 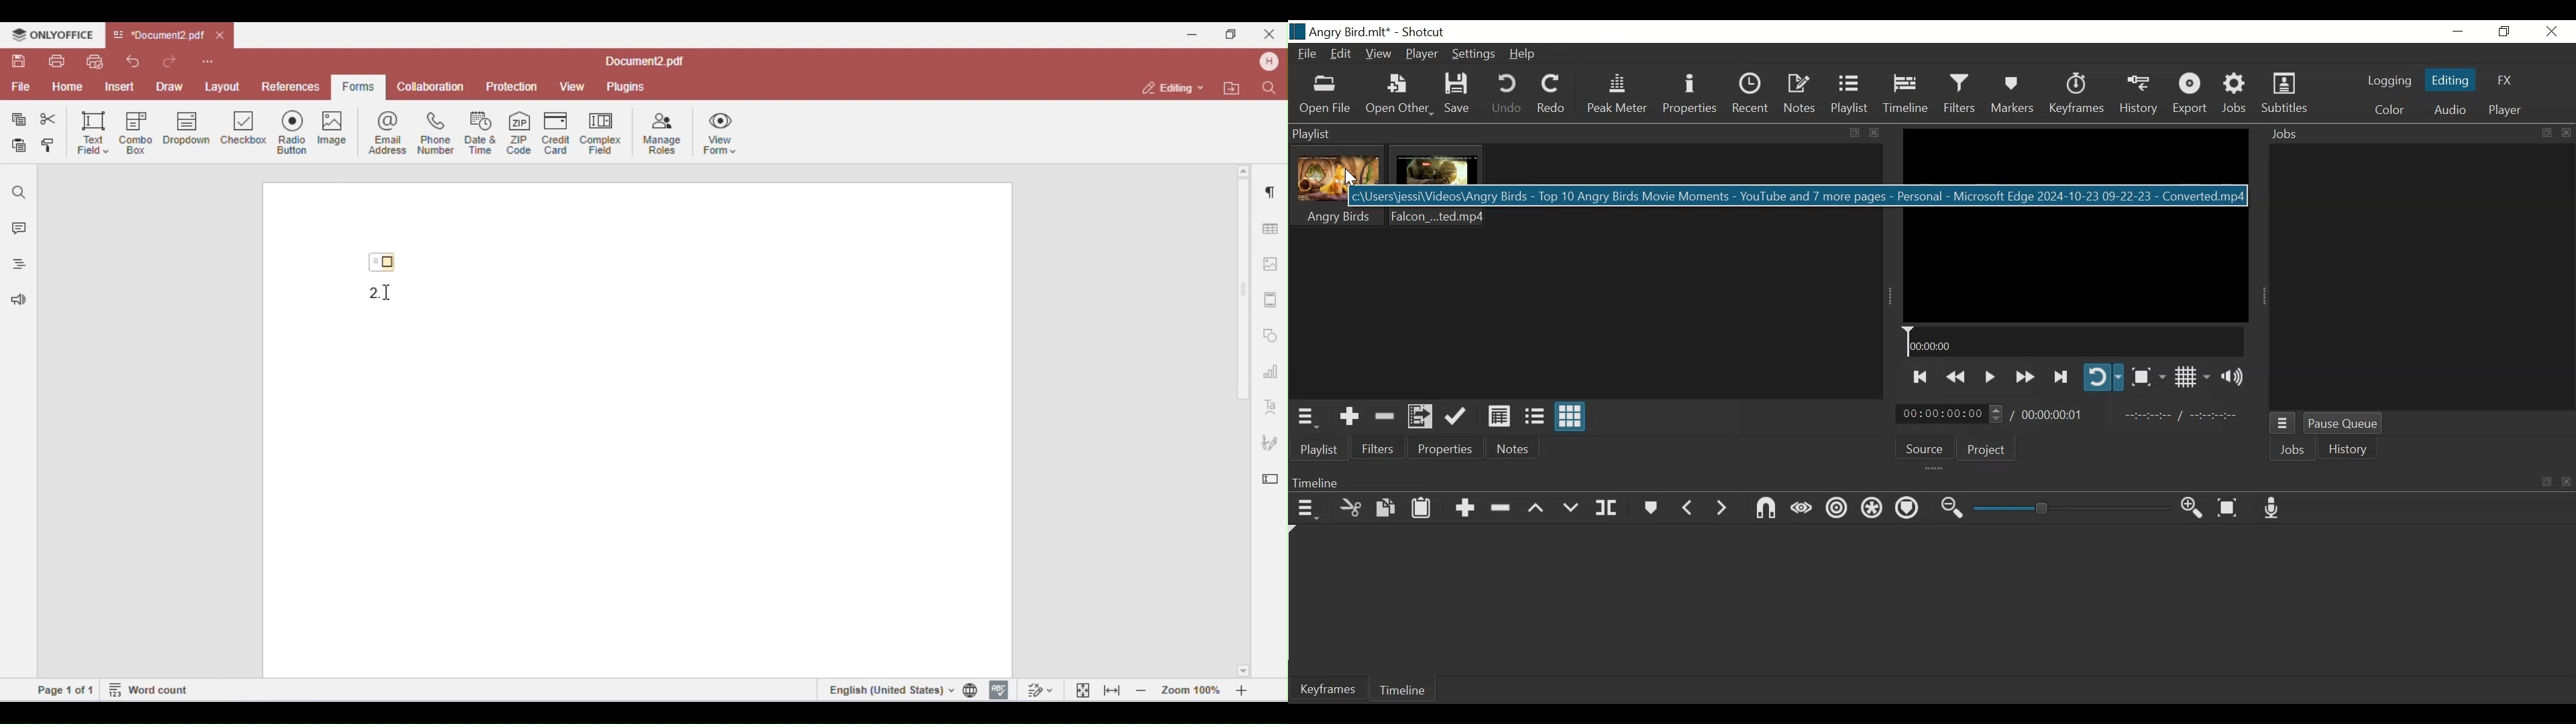 What do you see at coordinates (1957, 375) in the screenshot?
I see `Play backward quickly` at bounding box center [1957, 375].